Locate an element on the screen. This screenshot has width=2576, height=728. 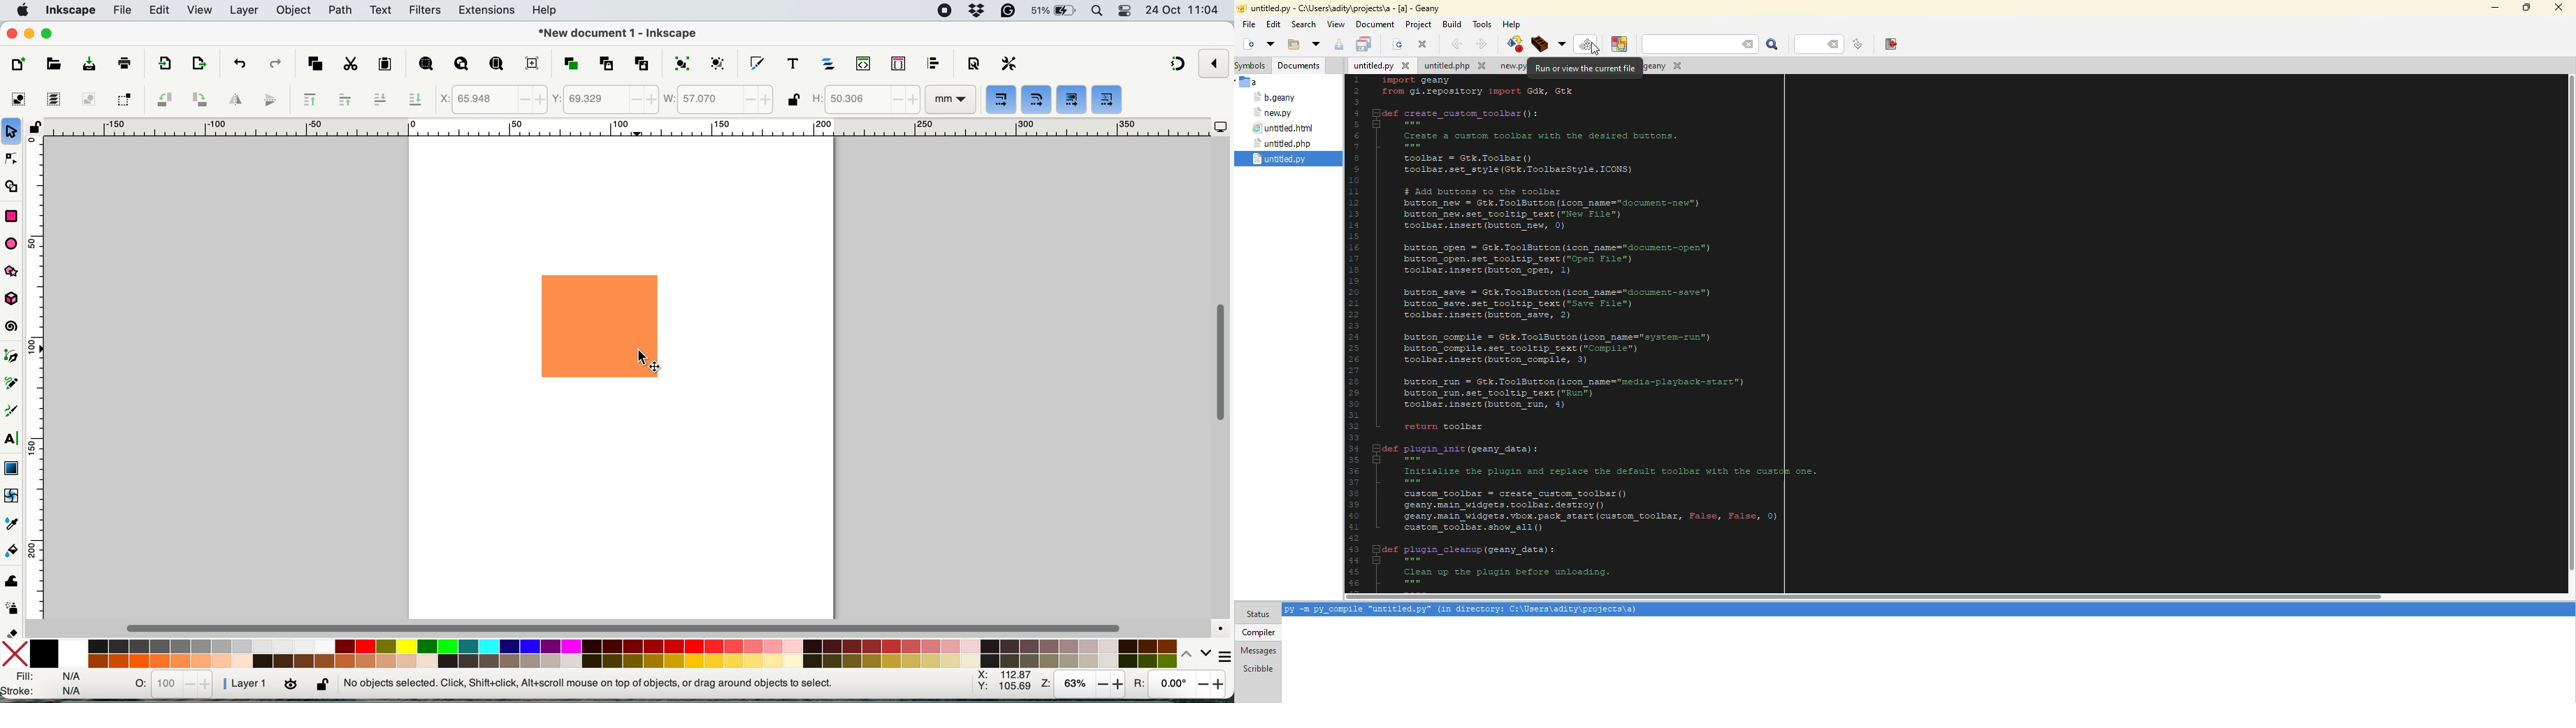
duplicate is located at coordinates (570, 64).